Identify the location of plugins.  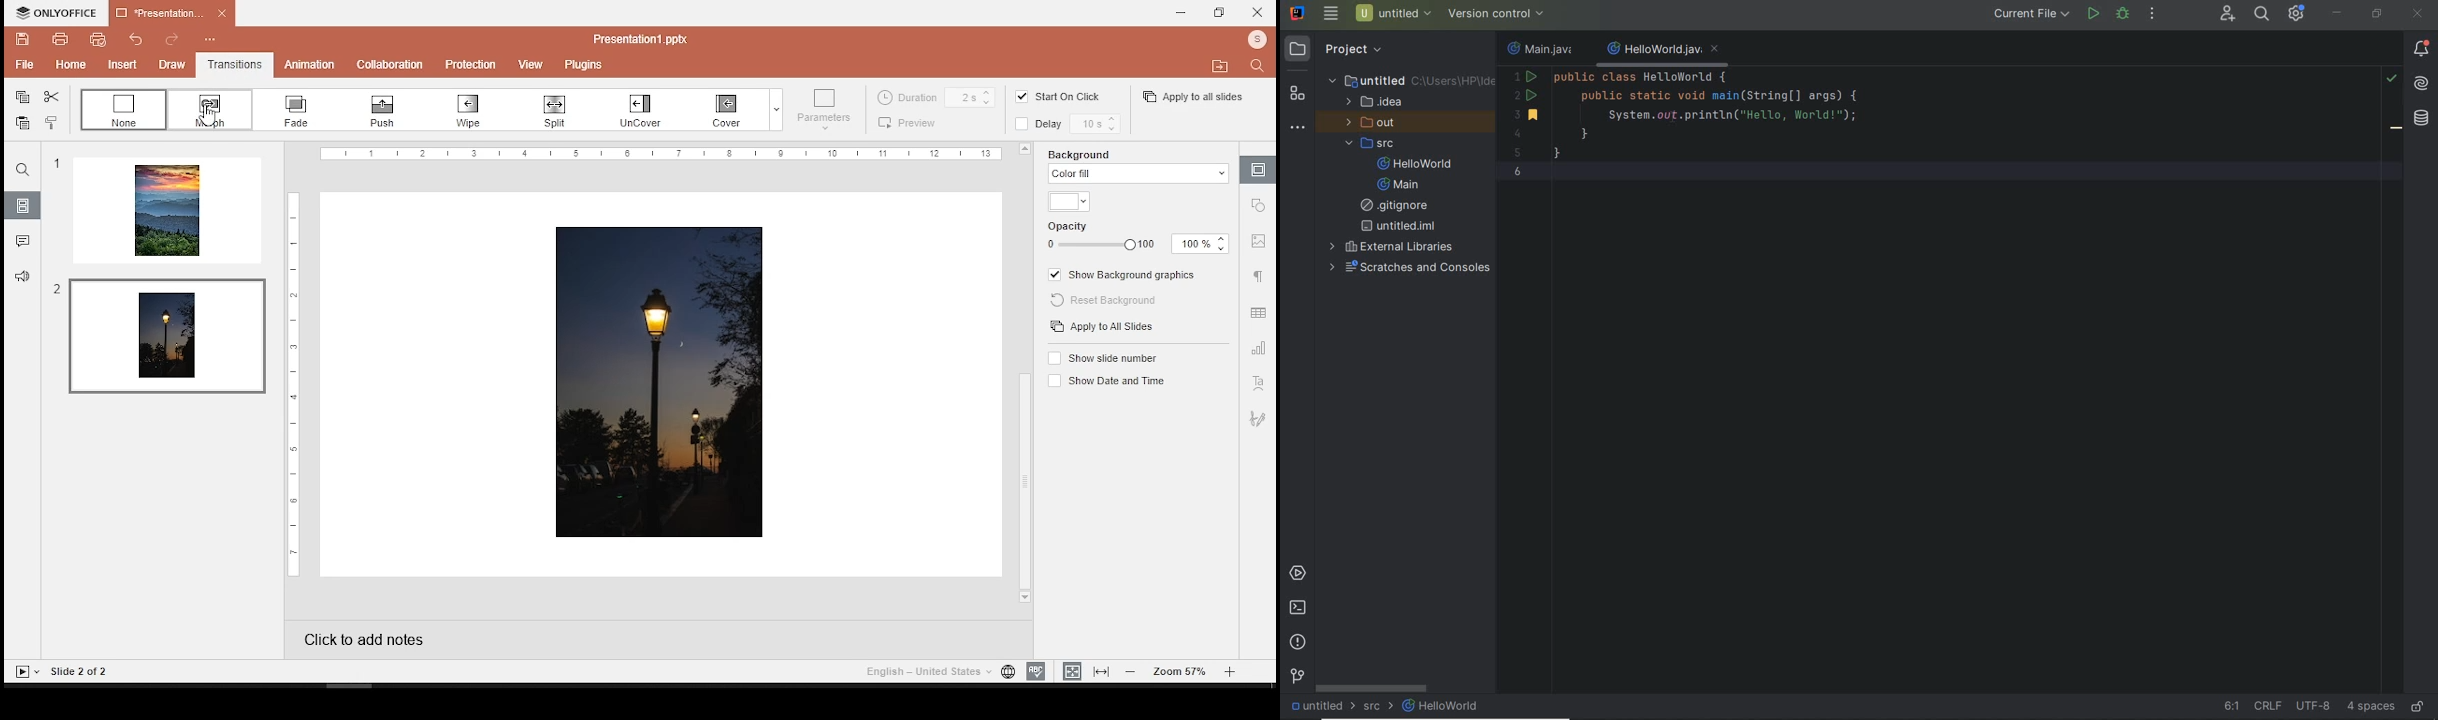
(582, 64).